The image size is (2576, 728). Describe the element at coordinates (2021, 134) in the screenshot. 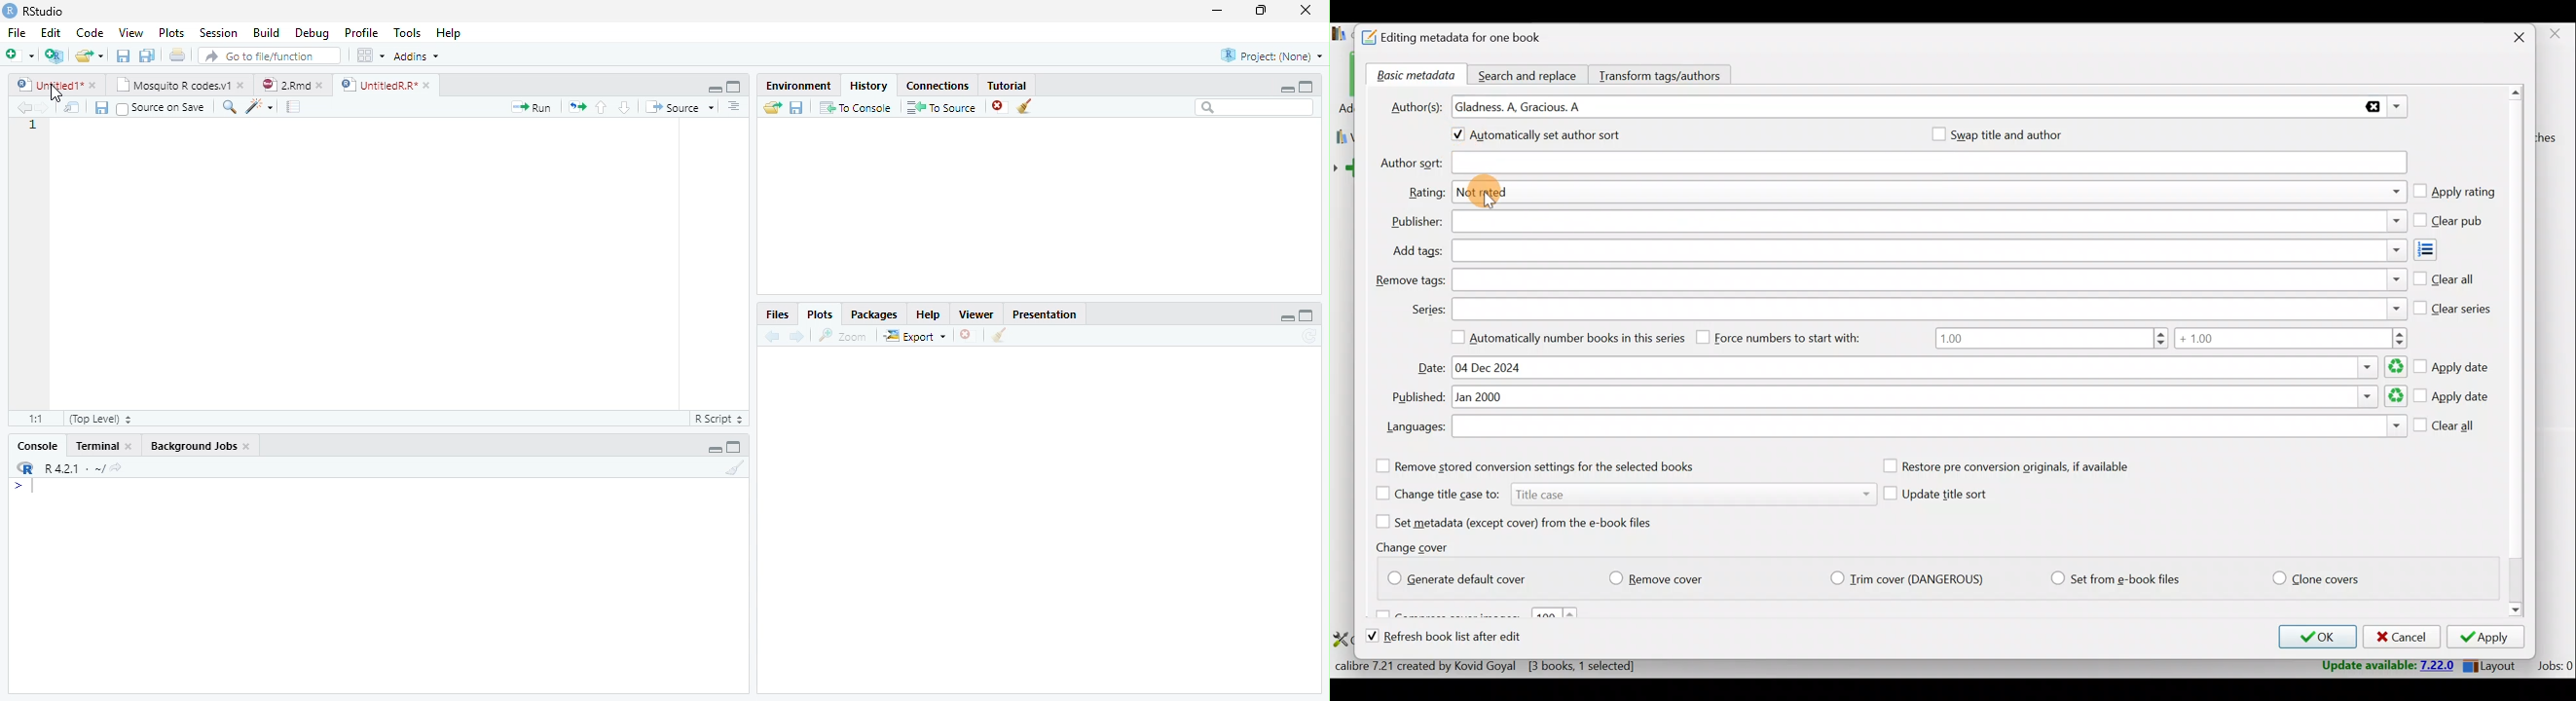

I see `Swap title and author` at that location.